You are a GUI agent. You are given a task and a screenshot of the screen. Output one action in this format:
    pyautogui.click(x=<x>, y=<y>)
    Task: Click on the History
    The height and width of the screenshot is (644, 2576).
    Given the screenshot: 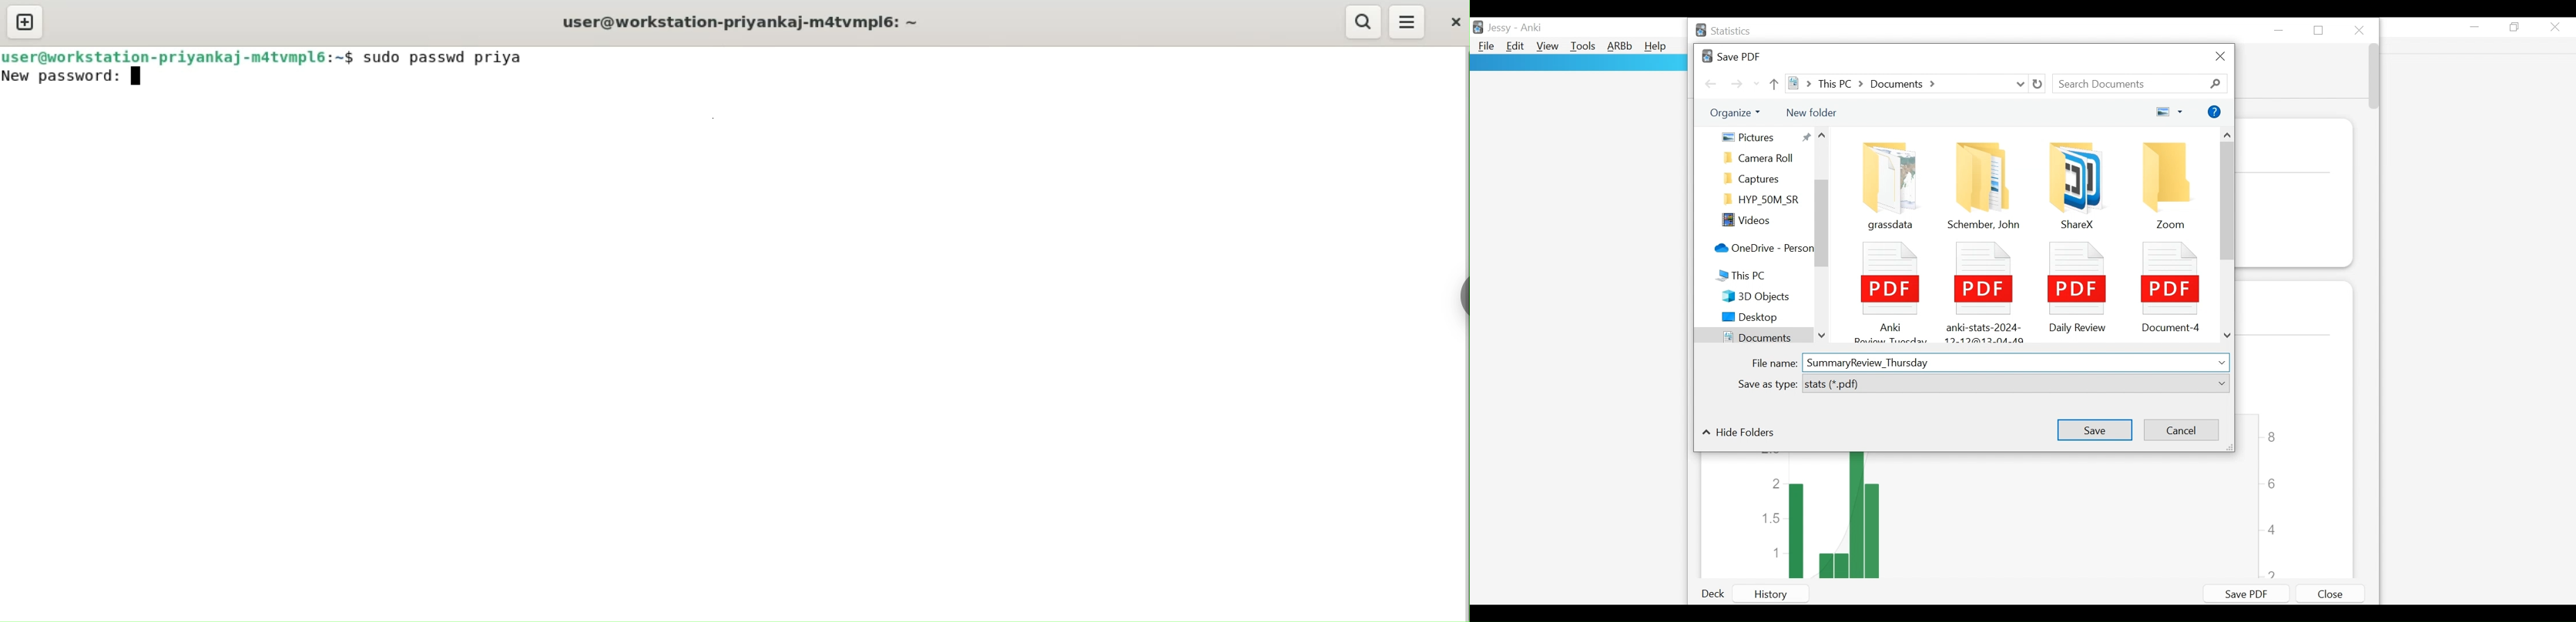 What is the action you would take?
    pyautogui.click(x=1782, y=594)
    